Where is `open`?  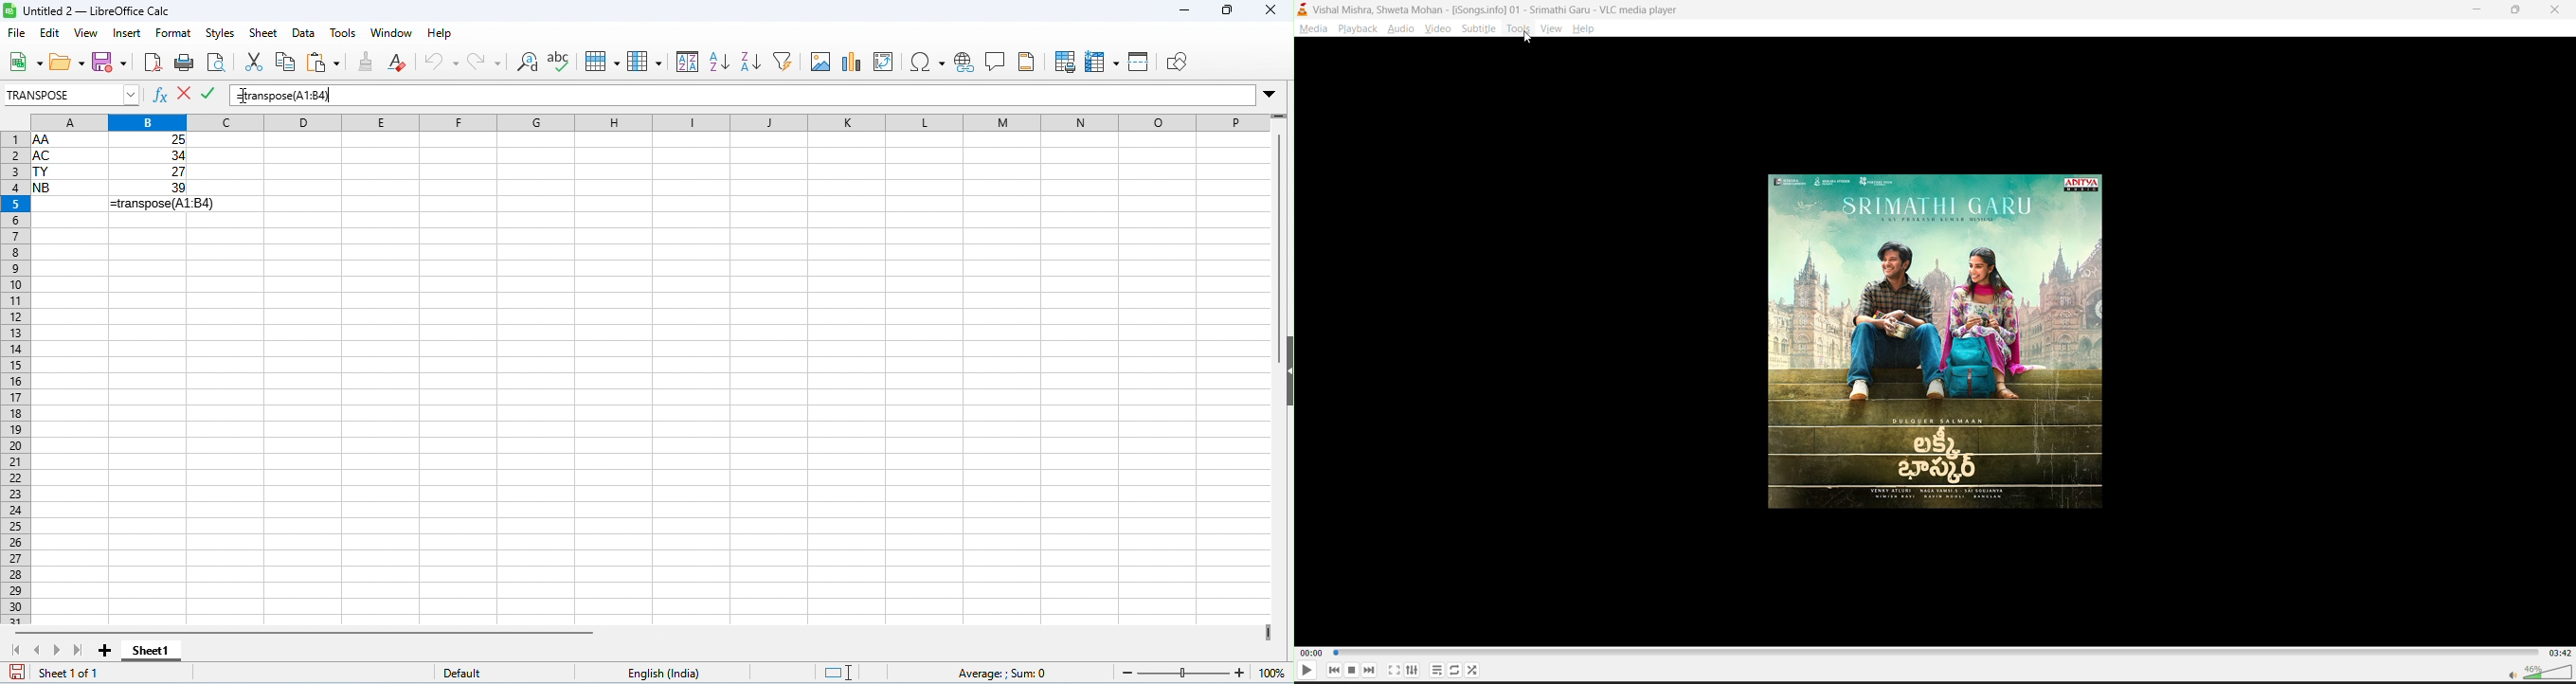
open is located at coordinates (67, 64).